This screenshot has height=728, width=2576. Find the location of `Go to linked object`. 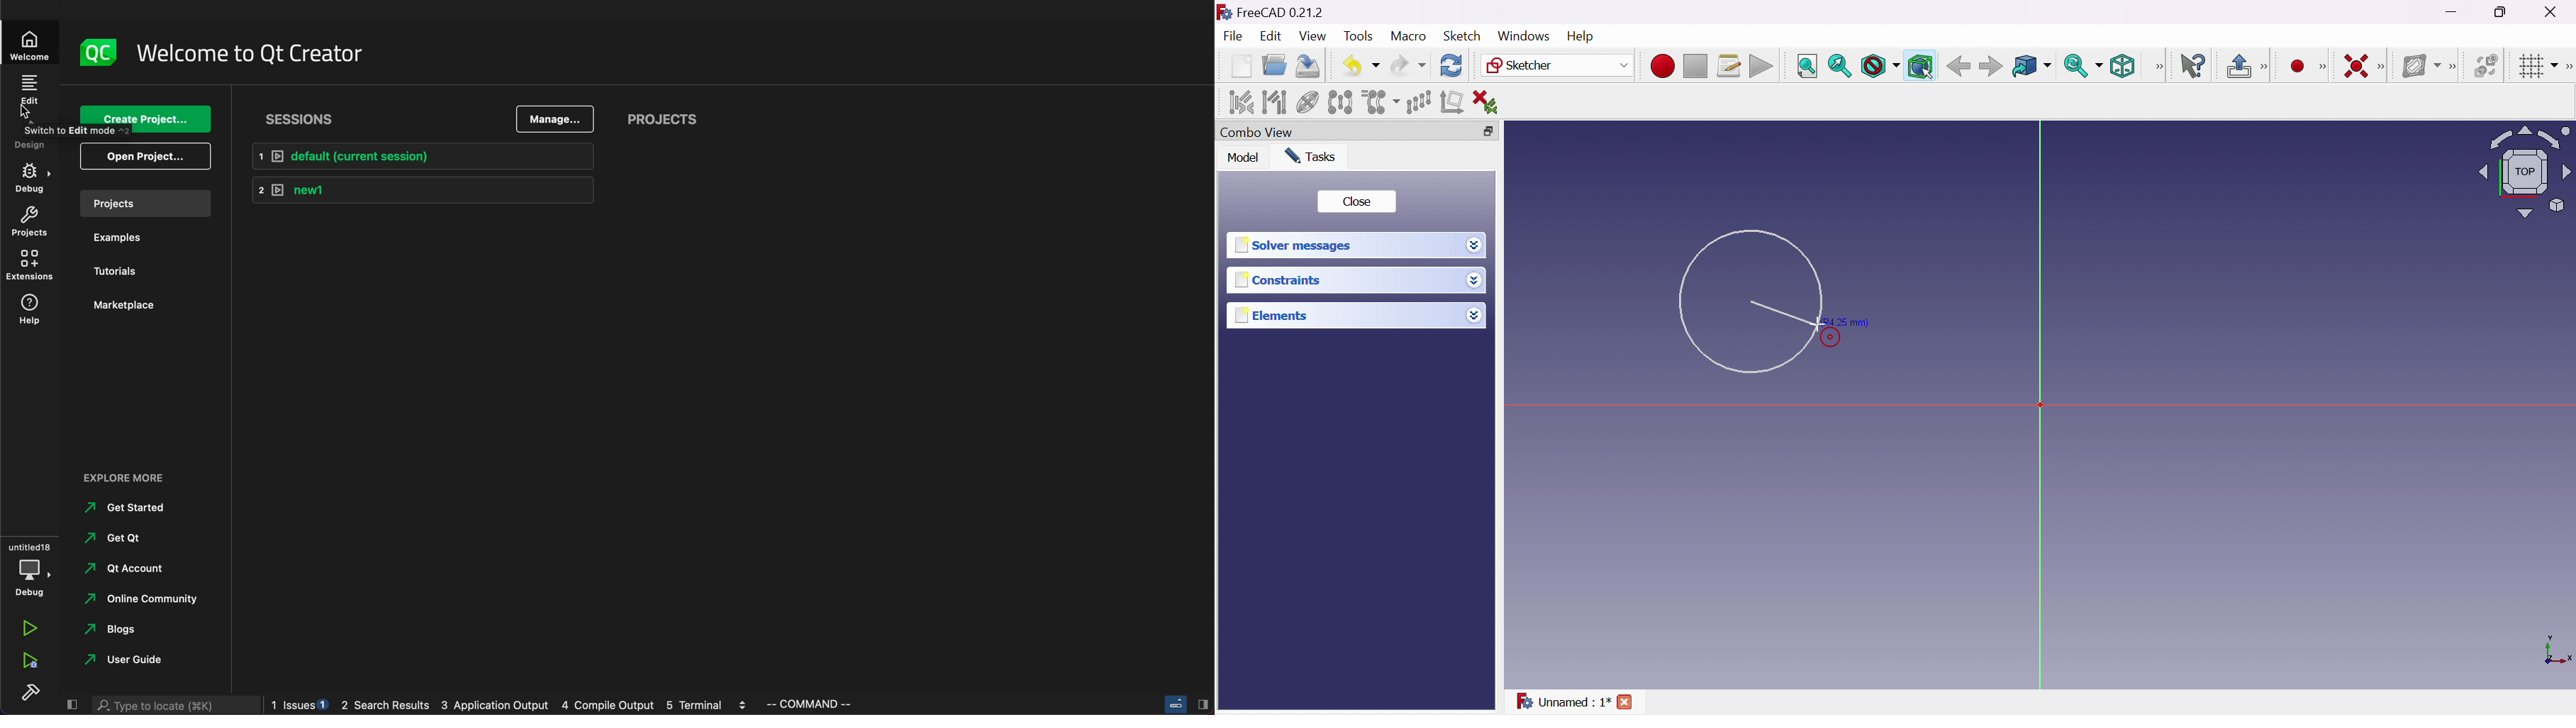

Go to linked object is located at coordinates (2031, 67).